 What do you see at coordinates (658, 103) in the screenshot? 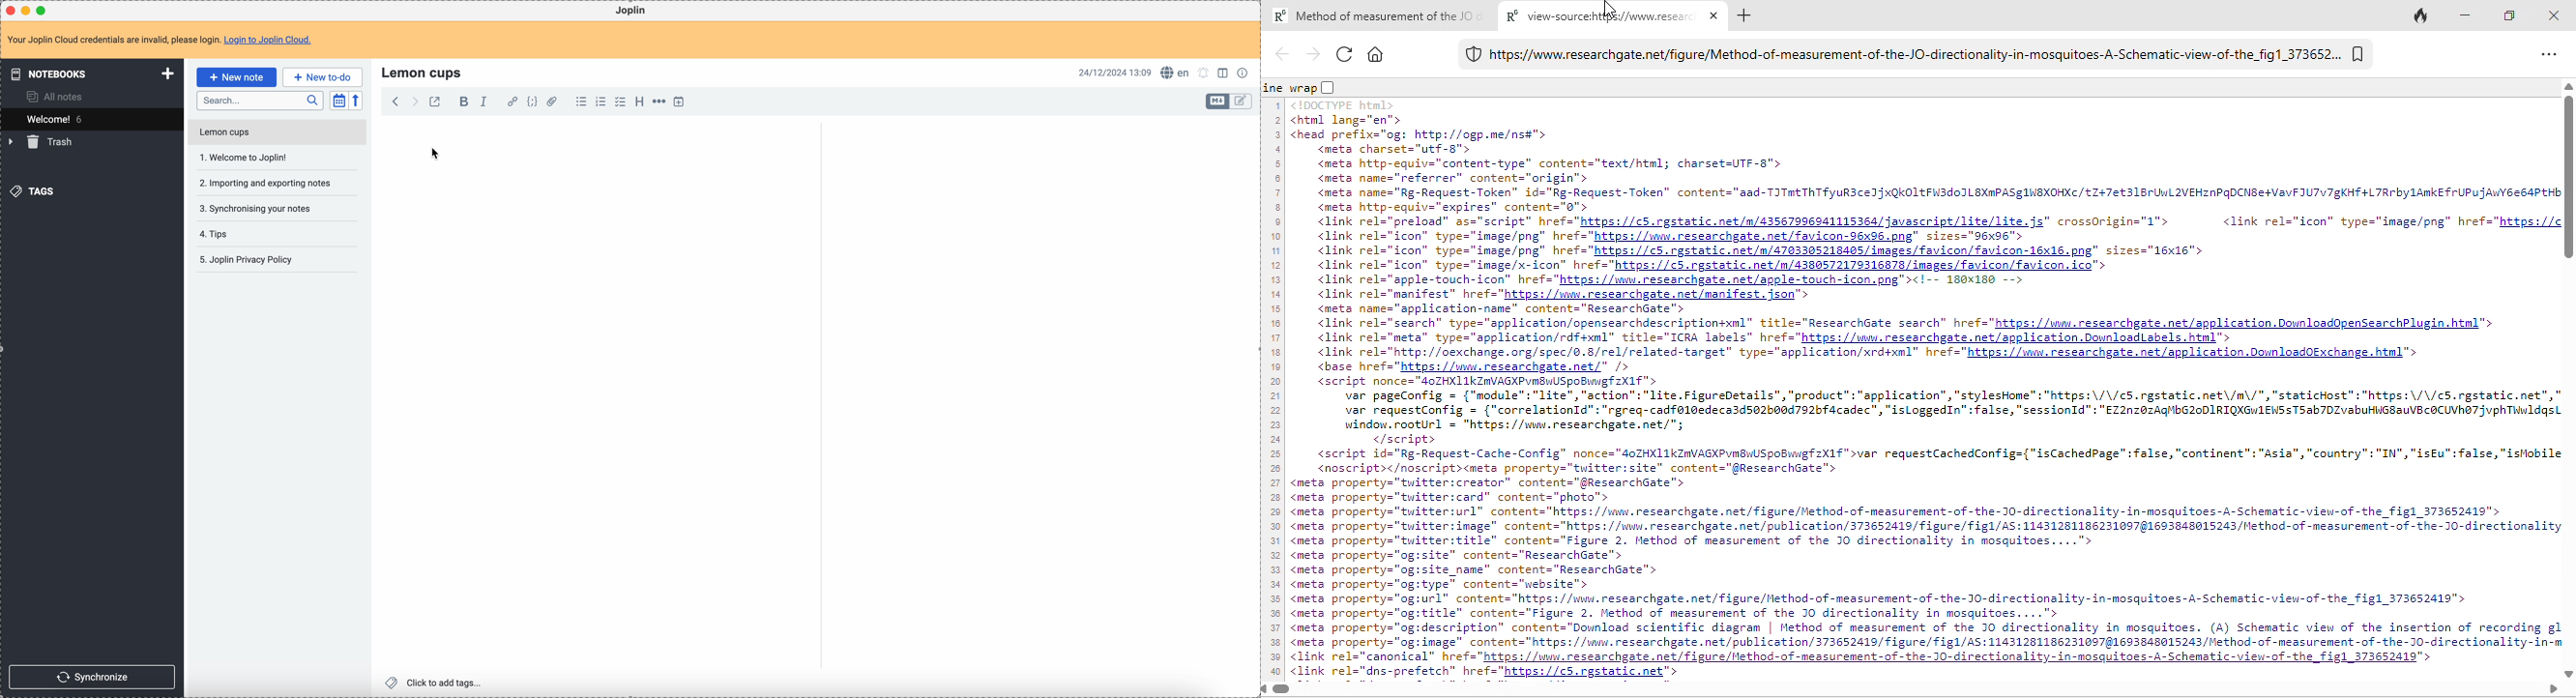
I see `horizontal rule` at bounding box center [658, 103].